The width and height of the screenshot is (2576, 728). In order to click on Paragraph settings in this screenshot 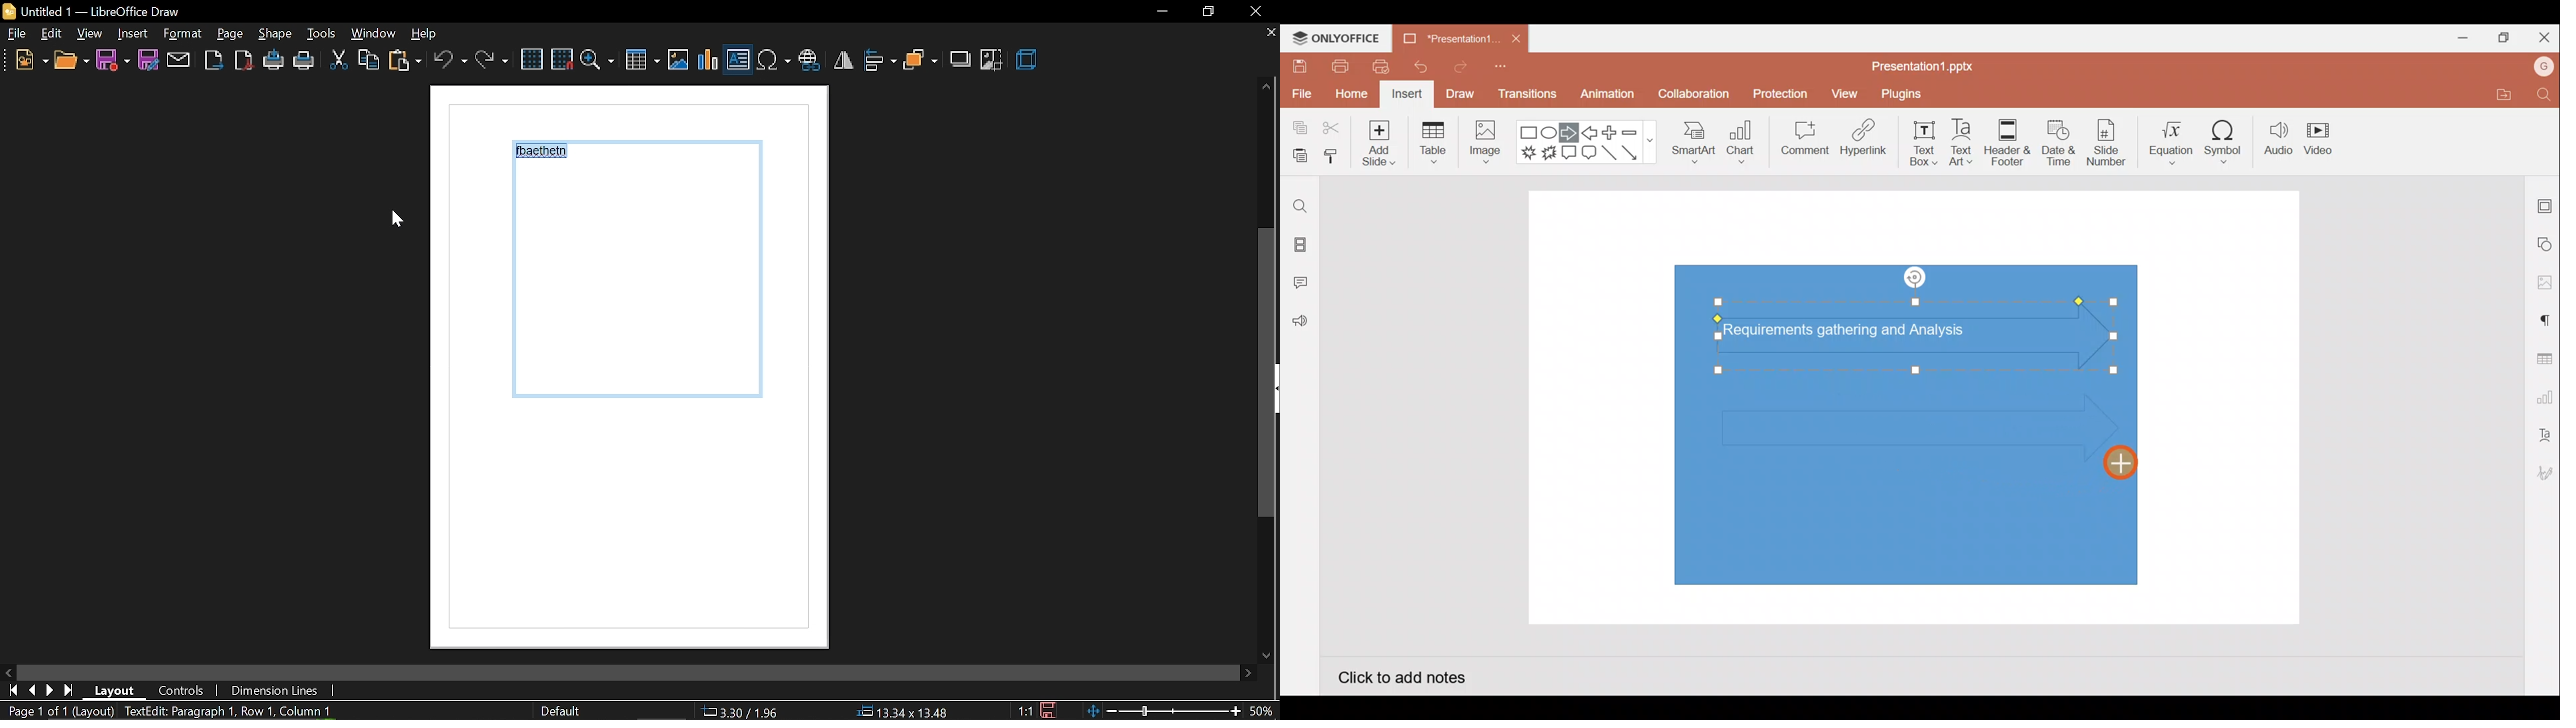, I will do `click(2544, 319)`.